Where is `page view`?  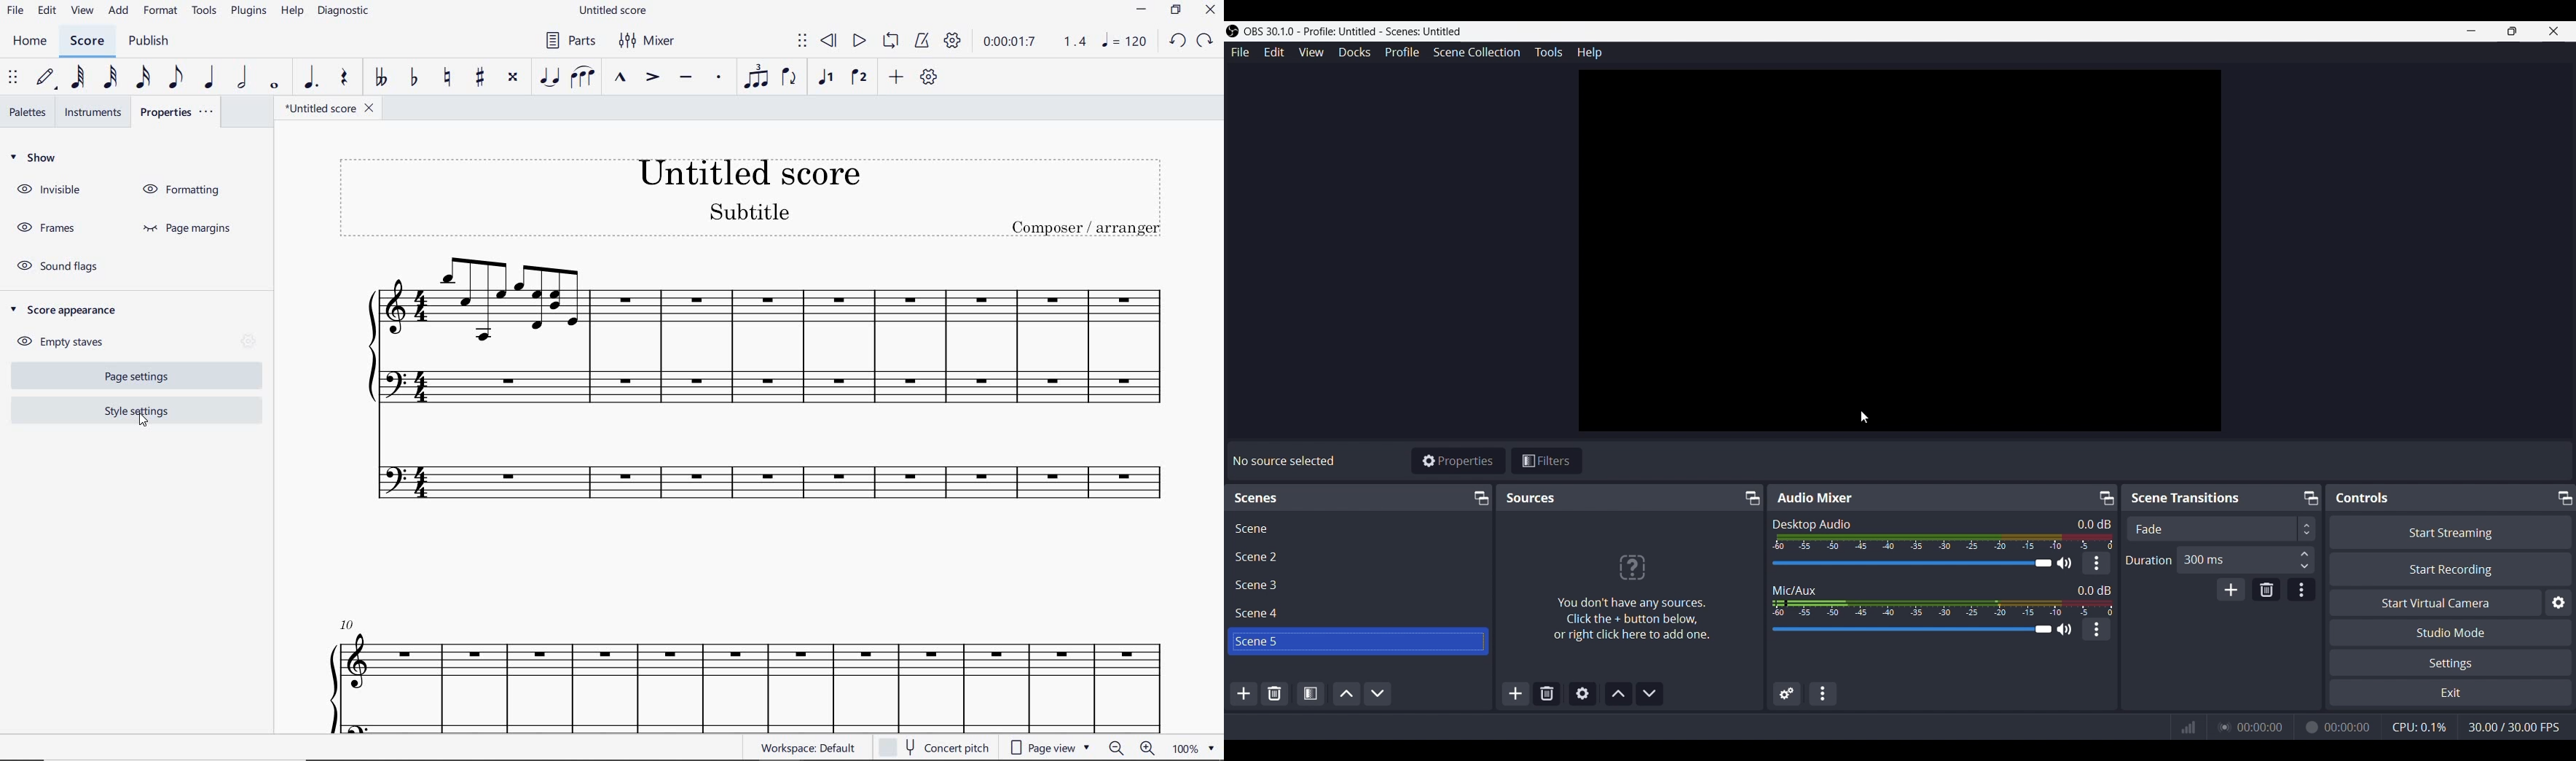
page view is located at coordinates (1049, 747).